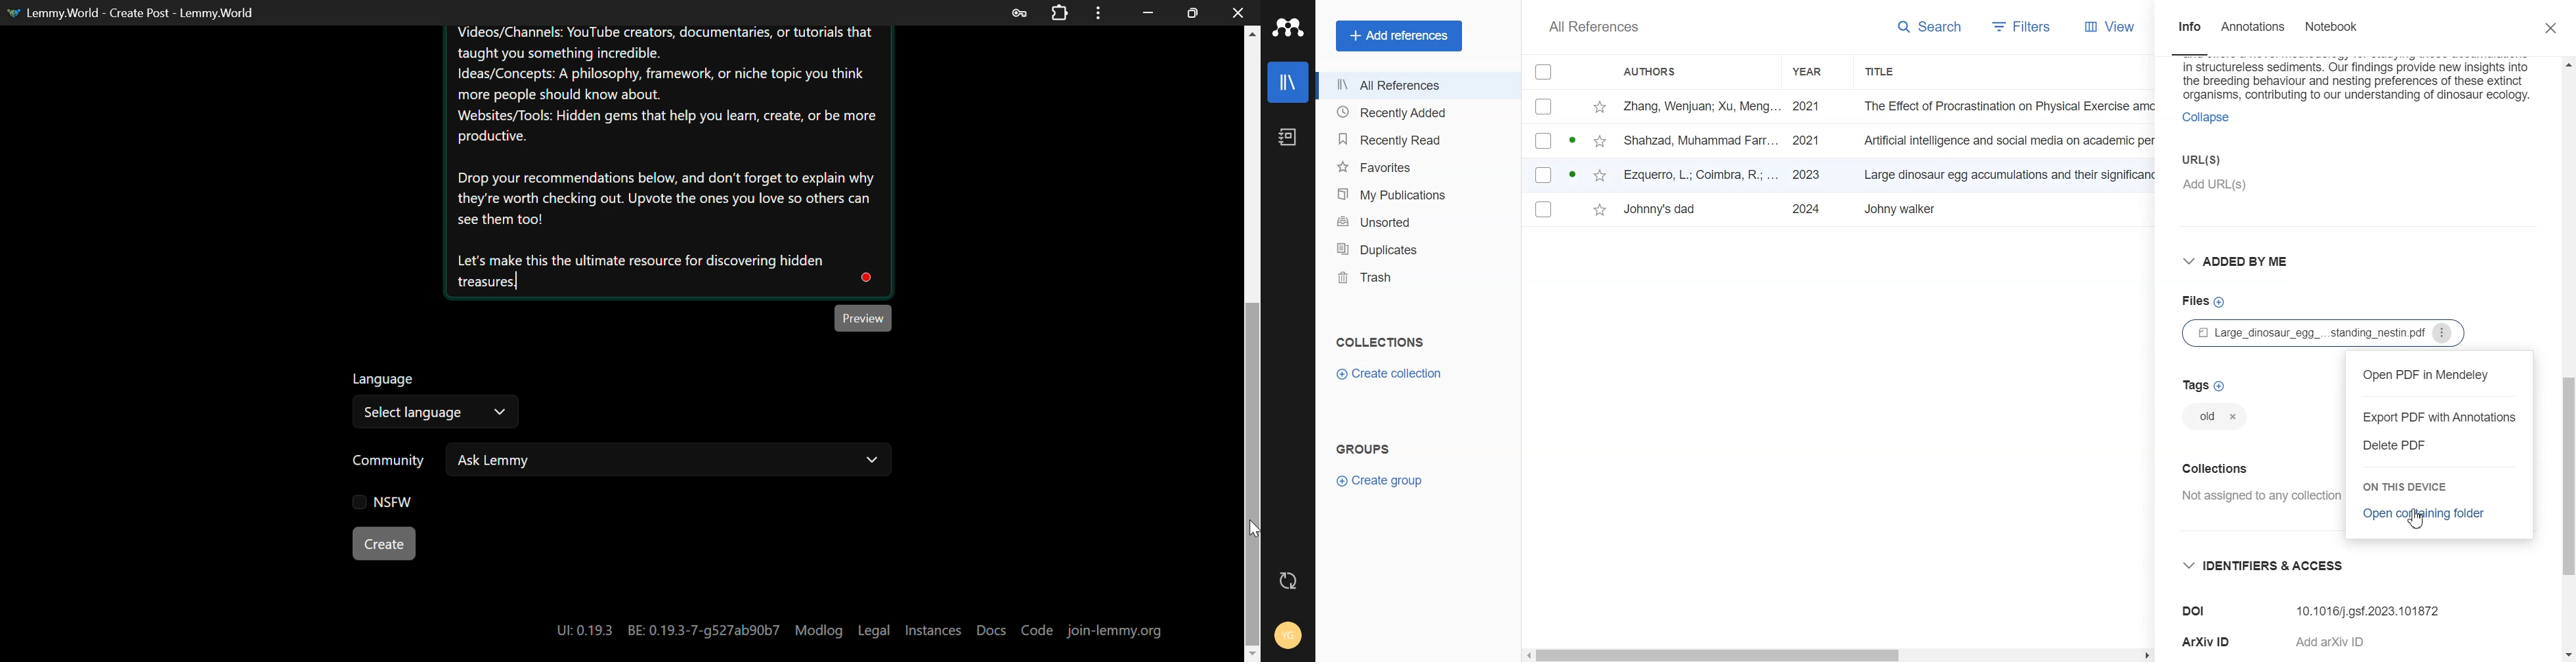 The width and height of the screenshot is (2576, 672). Describe the element at coordinates (2427, 513) in the screenshot. I see `Open containing folder` at that location.